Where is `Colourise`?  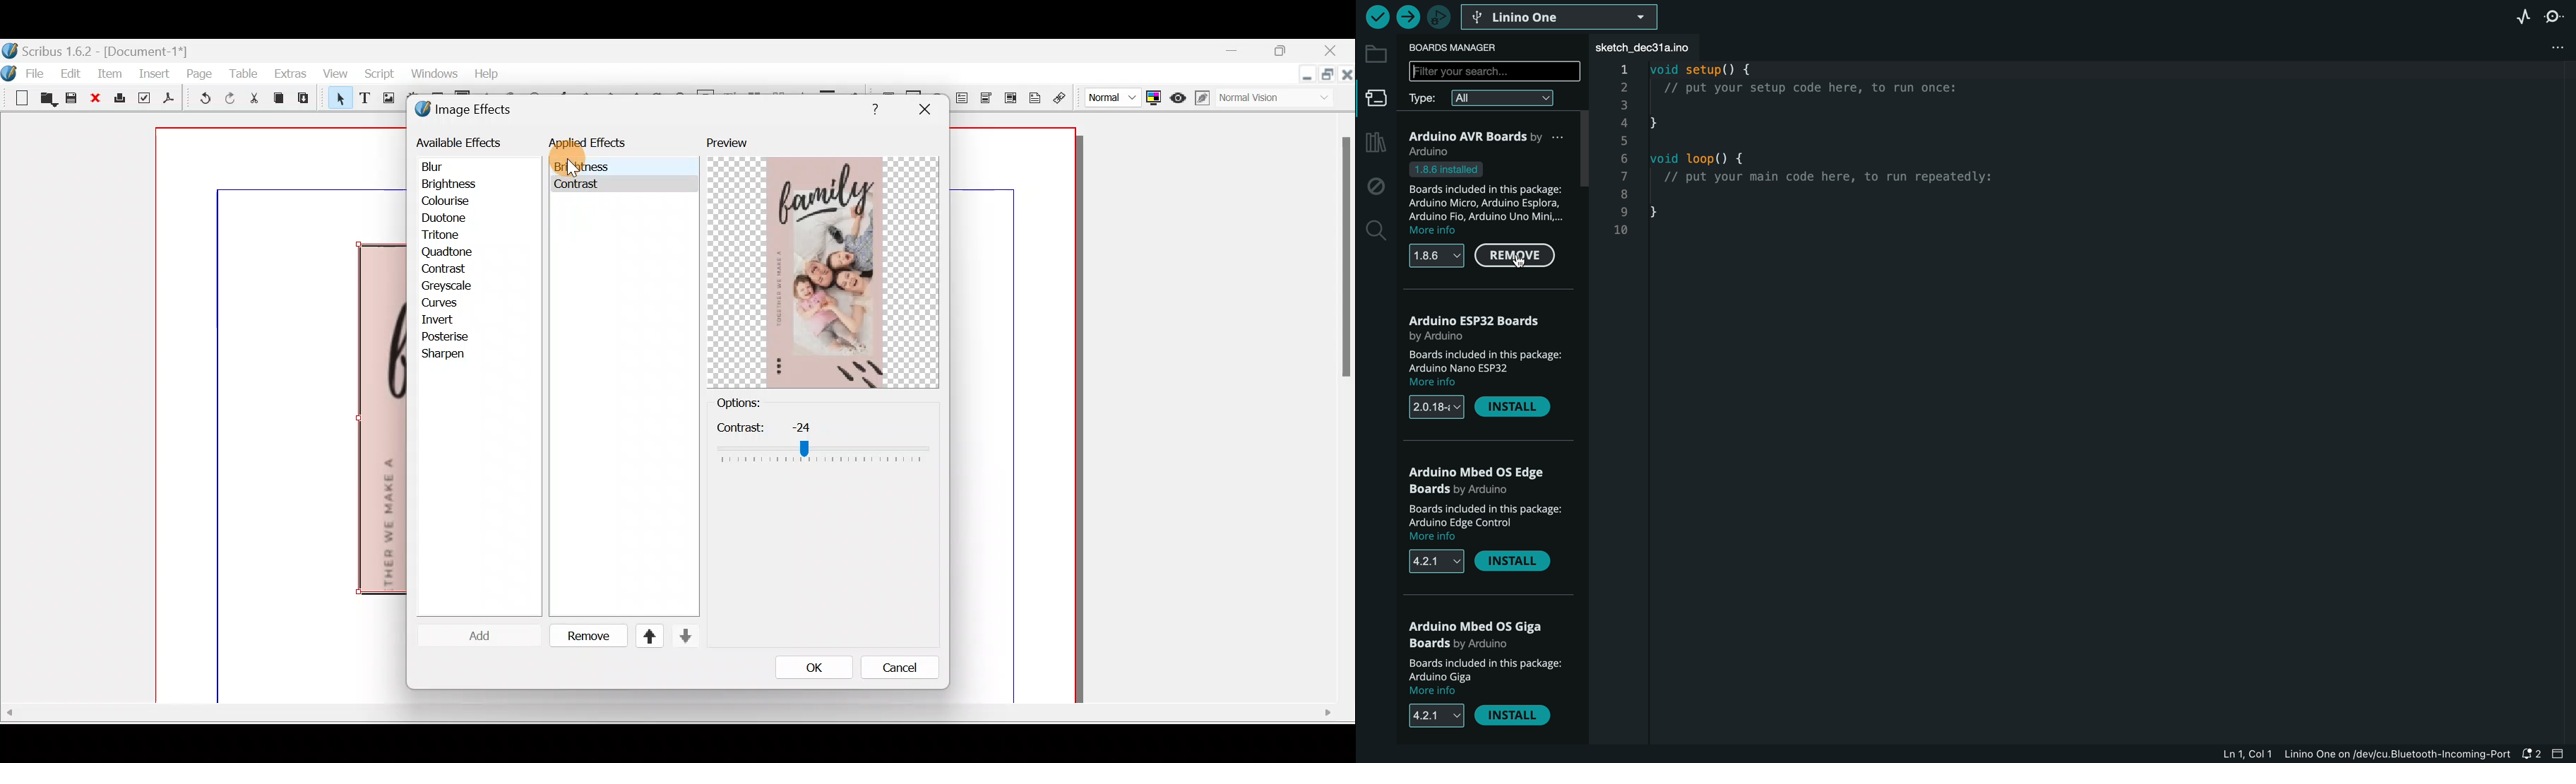
Colourise is located at coordinates (453, 202).